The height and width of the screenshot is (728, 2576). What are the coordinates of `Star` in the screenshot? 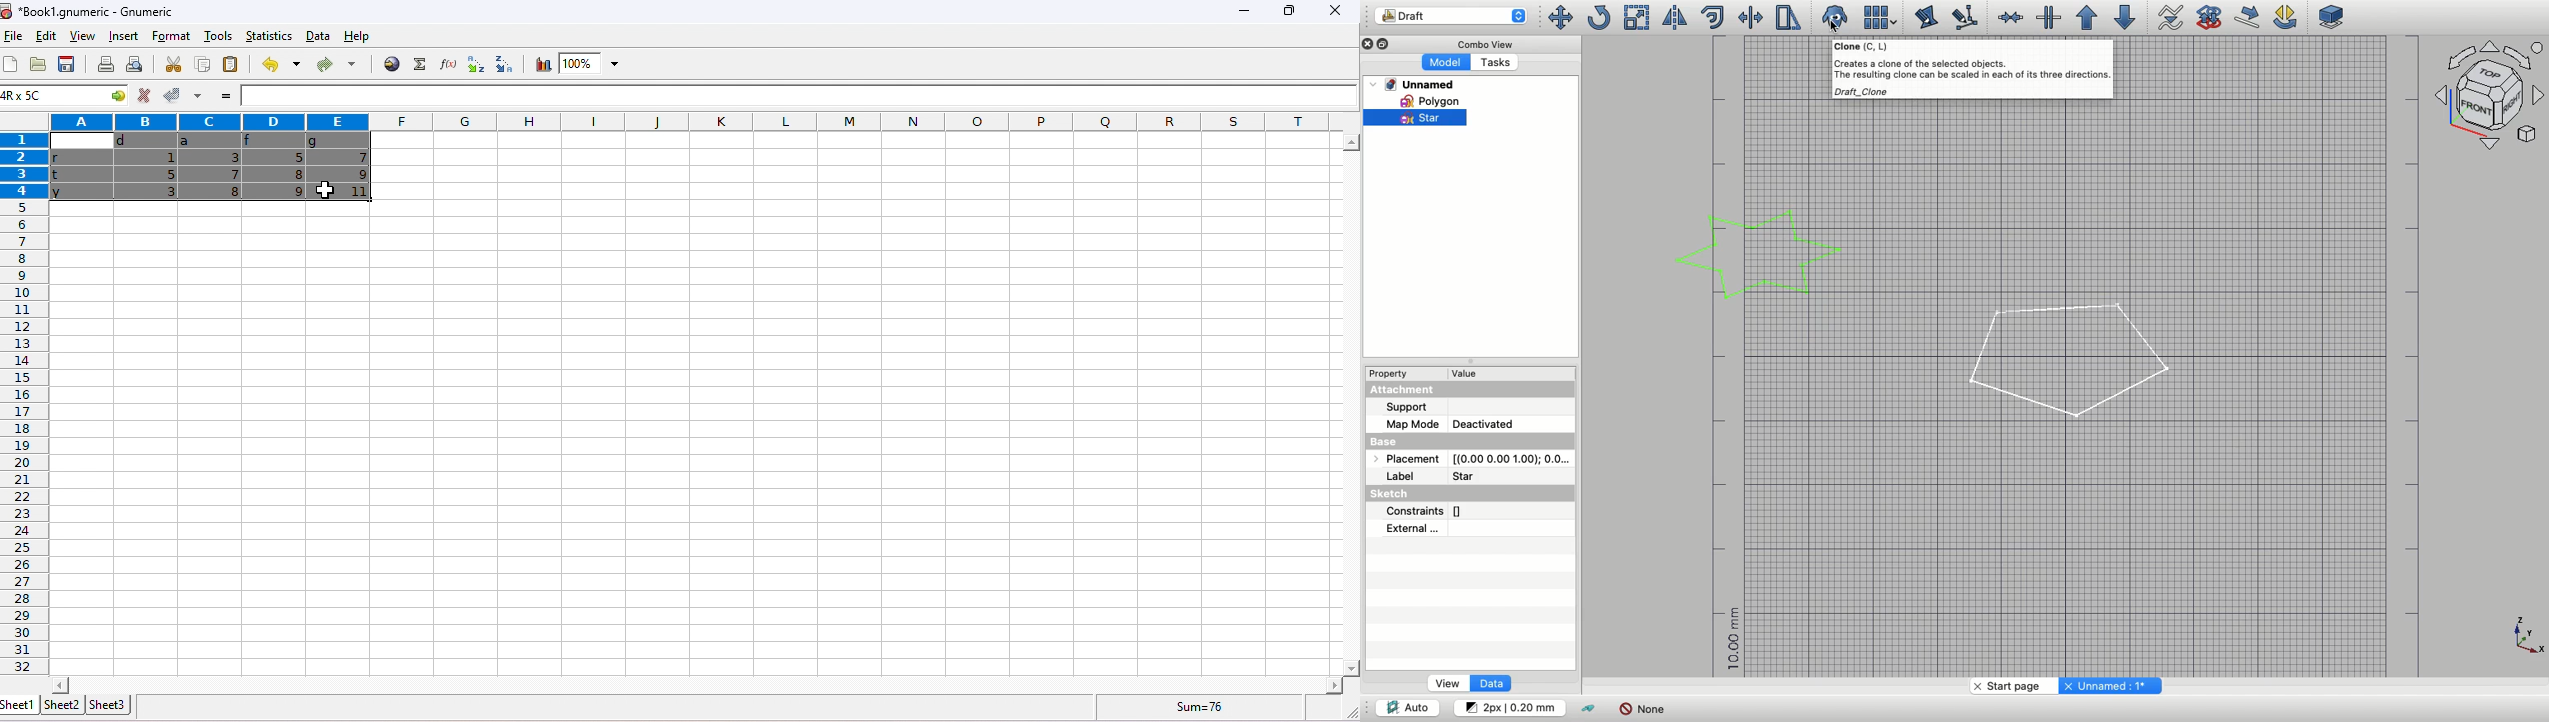 It's located at (1473, 476).